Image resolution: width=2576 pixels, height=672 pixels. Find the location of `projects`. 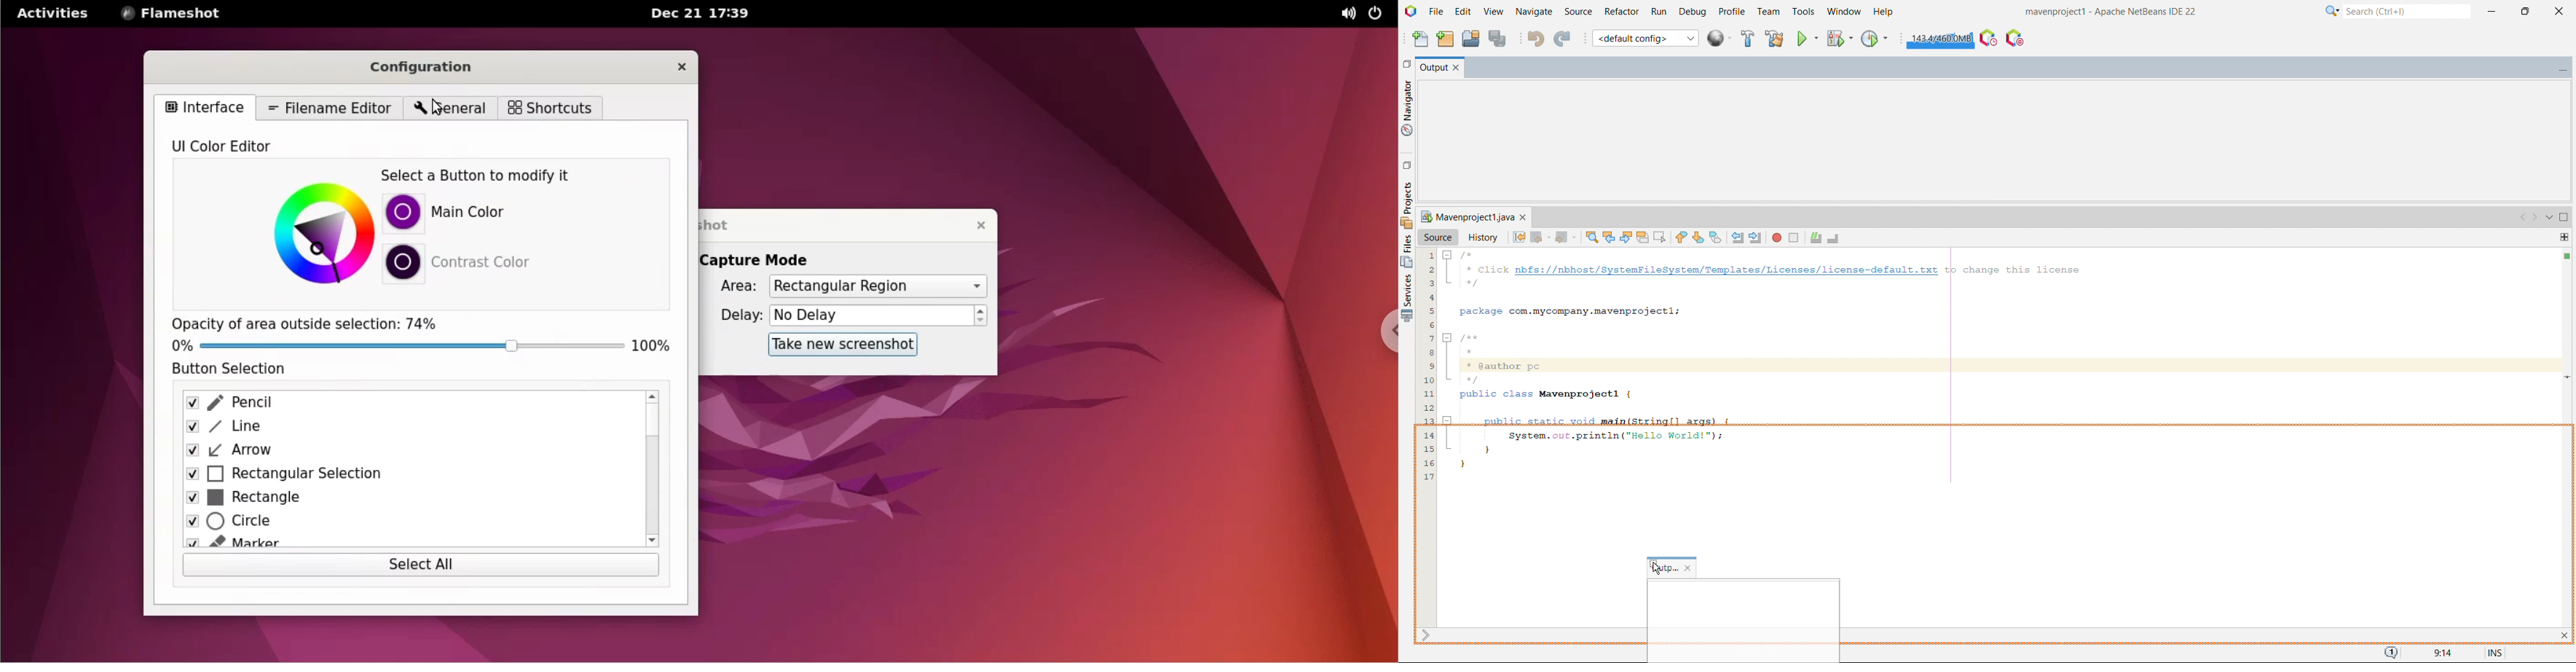

projects is located at coordinates (1407, 298).